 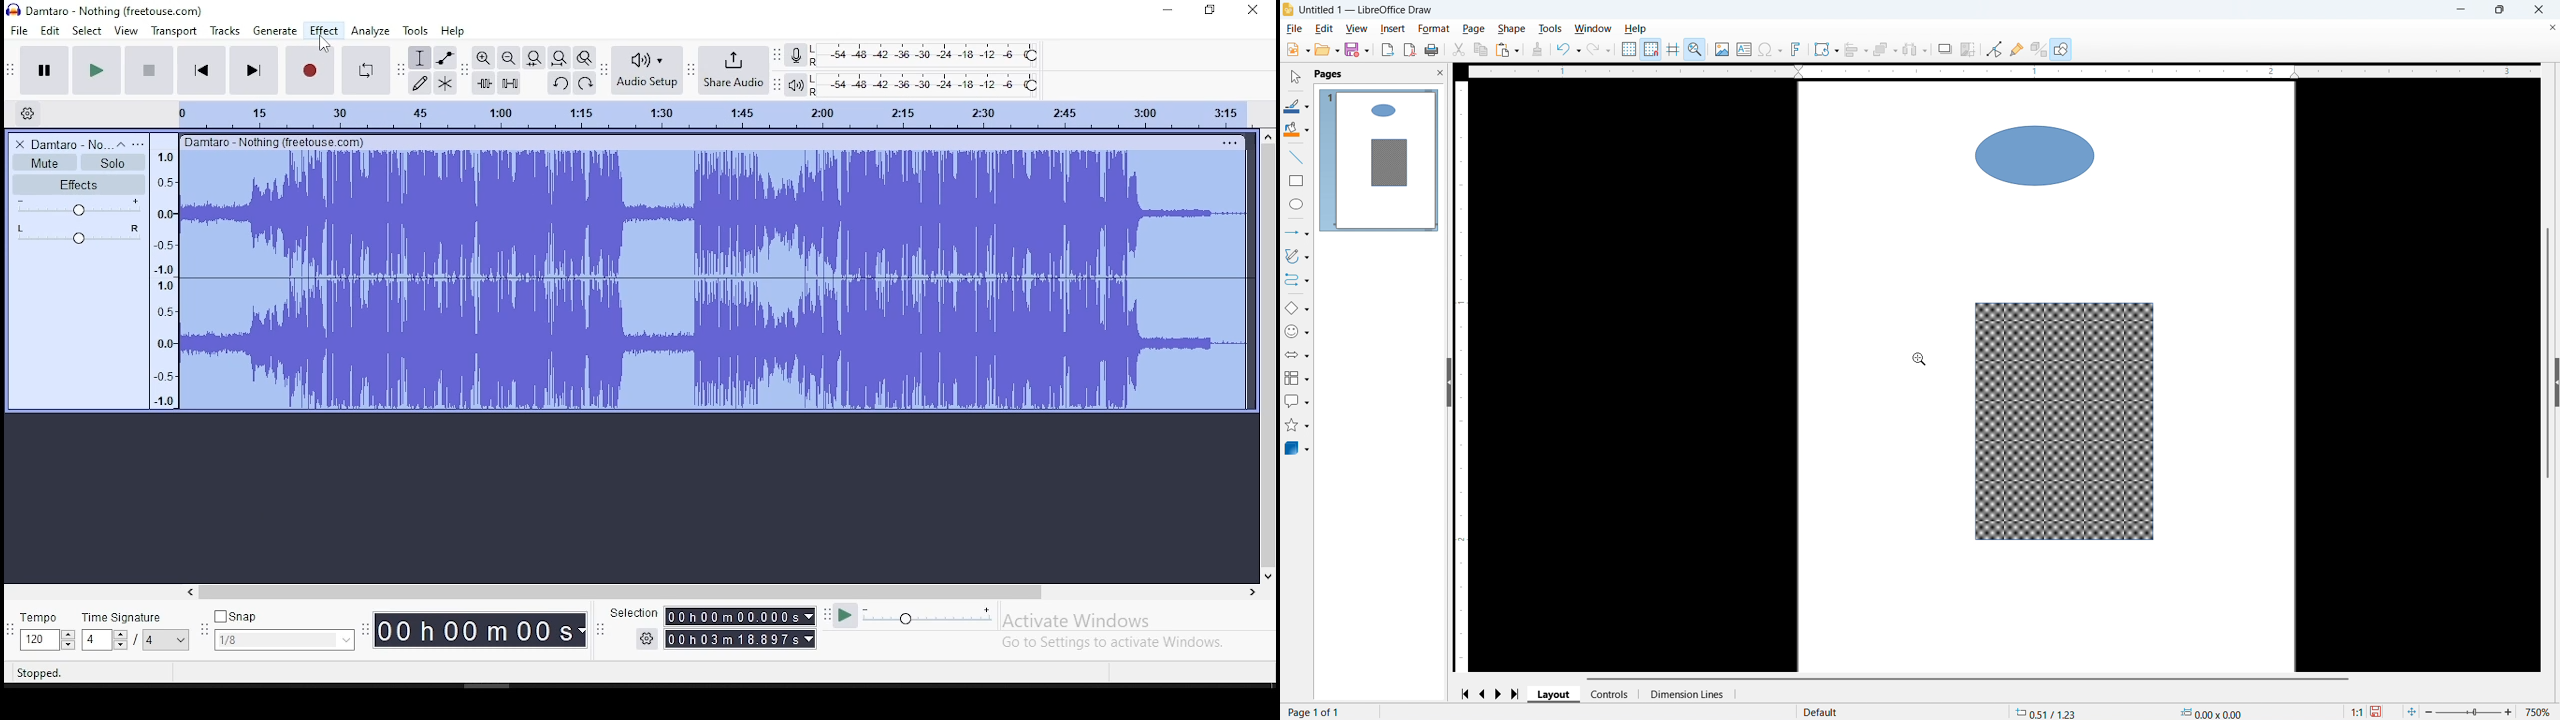 What do you see at coordinates (420, 83) in the screenshot?
I see `draw tool` at bounding box center [420, 83].